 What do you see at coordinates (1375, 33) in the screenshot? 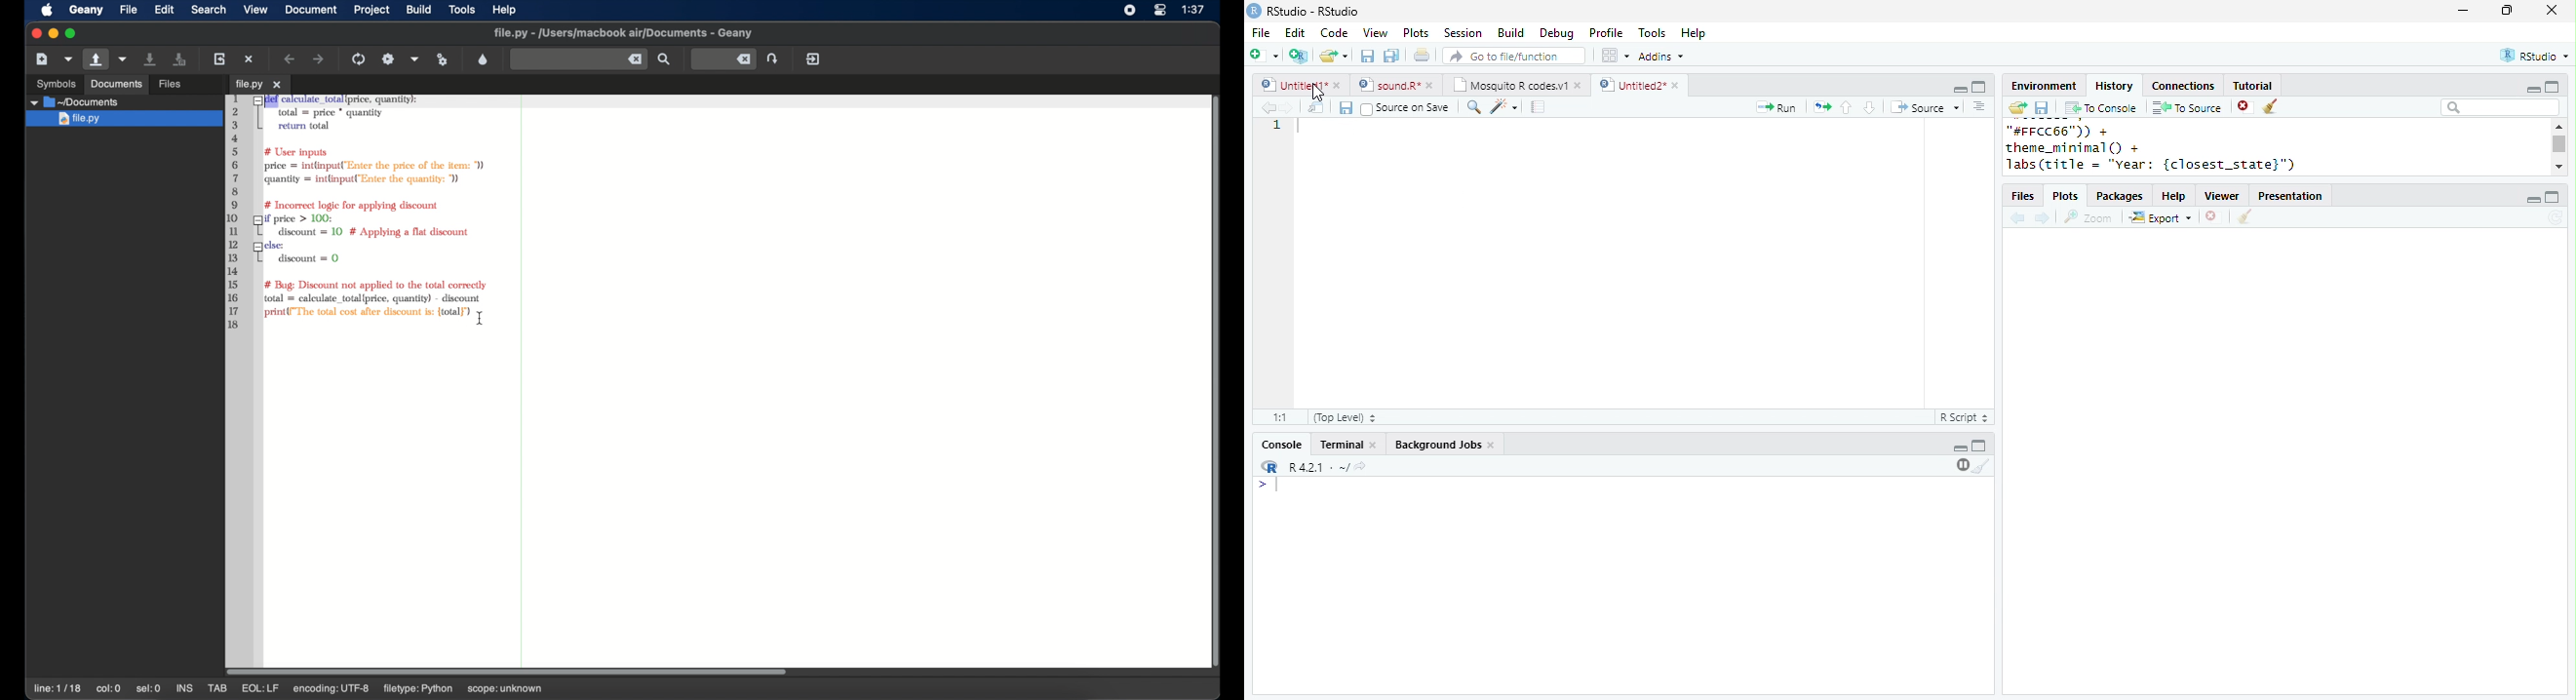
I see `View` at bounding box center [1375, 33].